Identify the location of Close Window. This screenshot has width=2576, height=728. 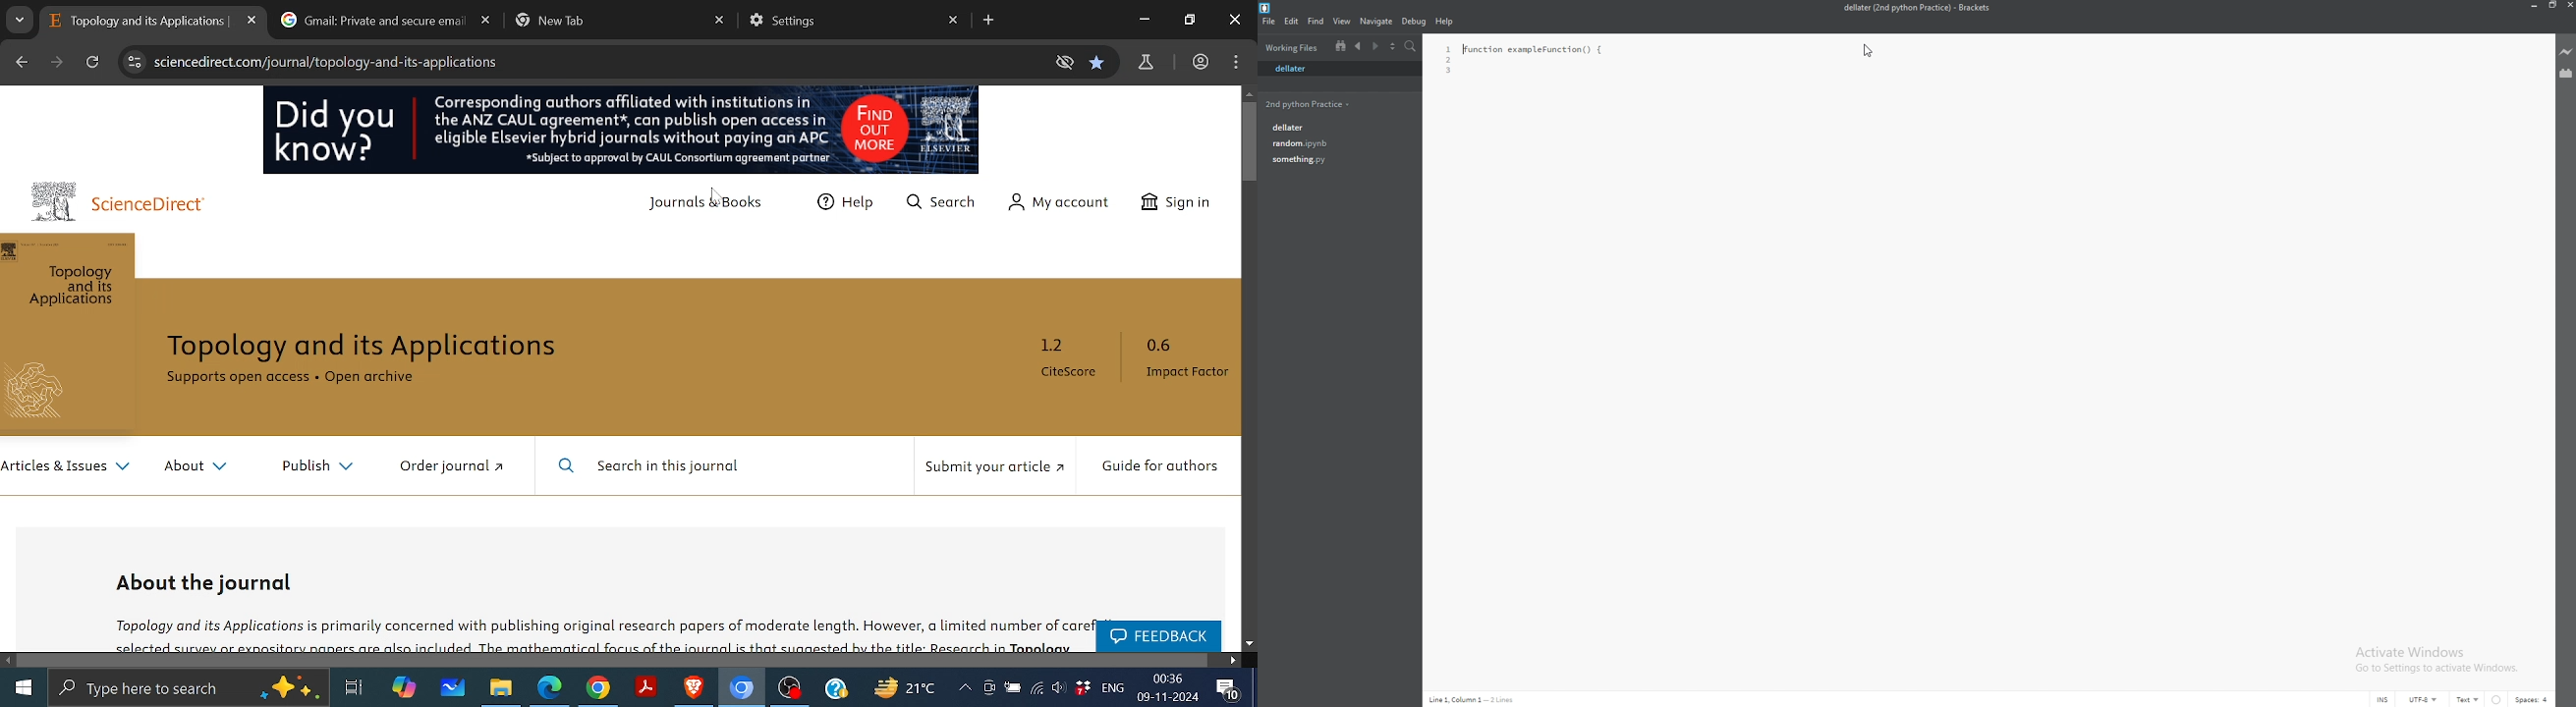
(1234, 20).